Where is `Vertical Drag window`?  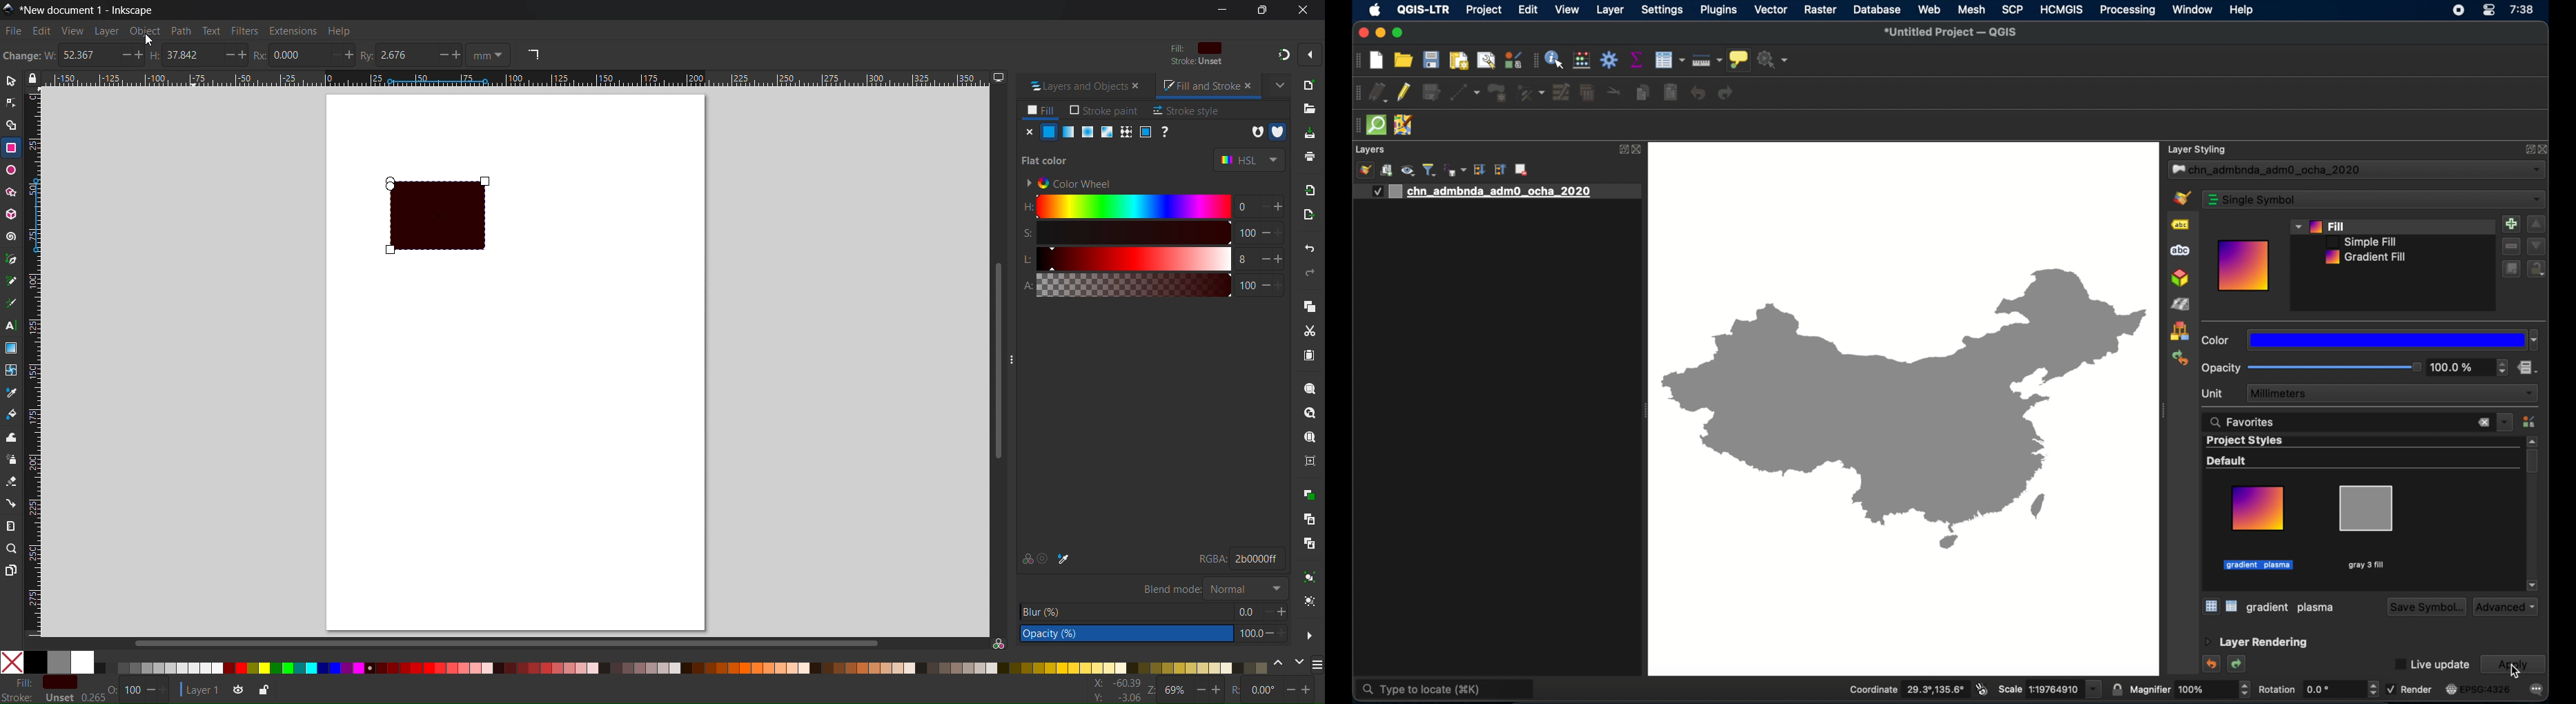
Vertical Drag window is located at coordinates (1018, 353).